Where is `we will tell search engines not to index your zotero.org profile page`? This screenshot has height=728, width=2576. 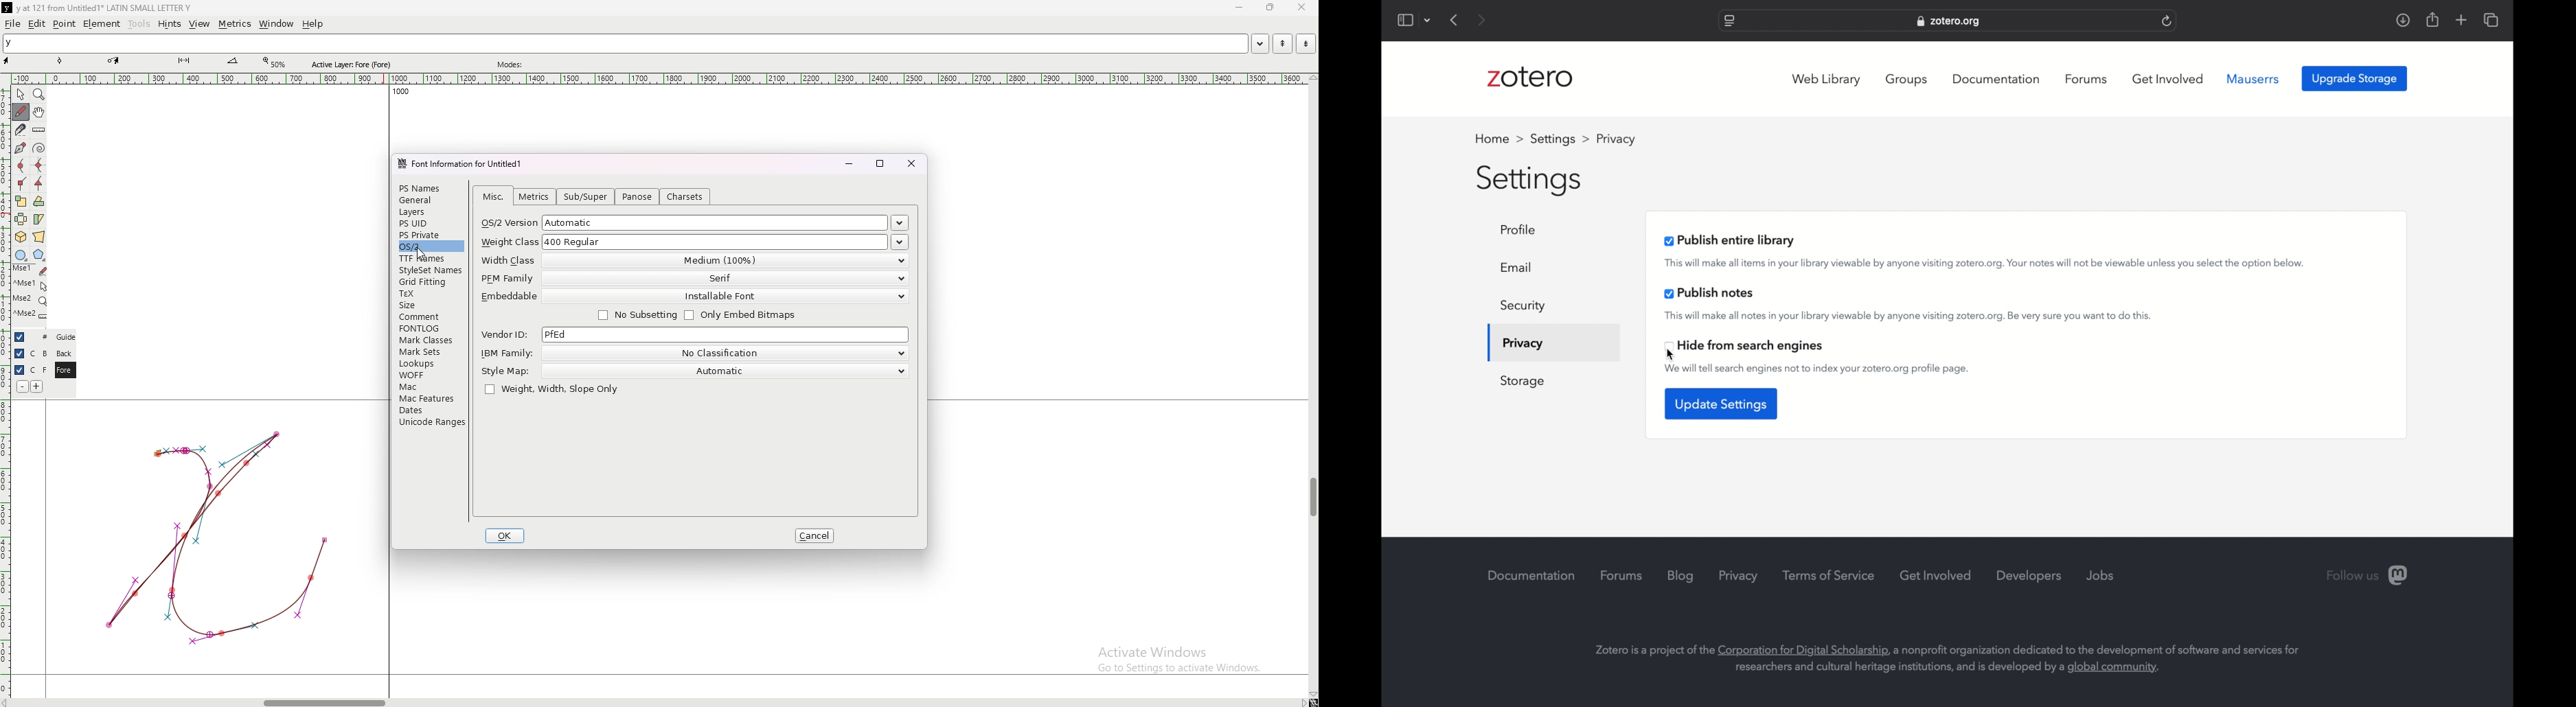 we will tell search engines not to index your zotero.org profile page is located at coordinates (1818, 369).